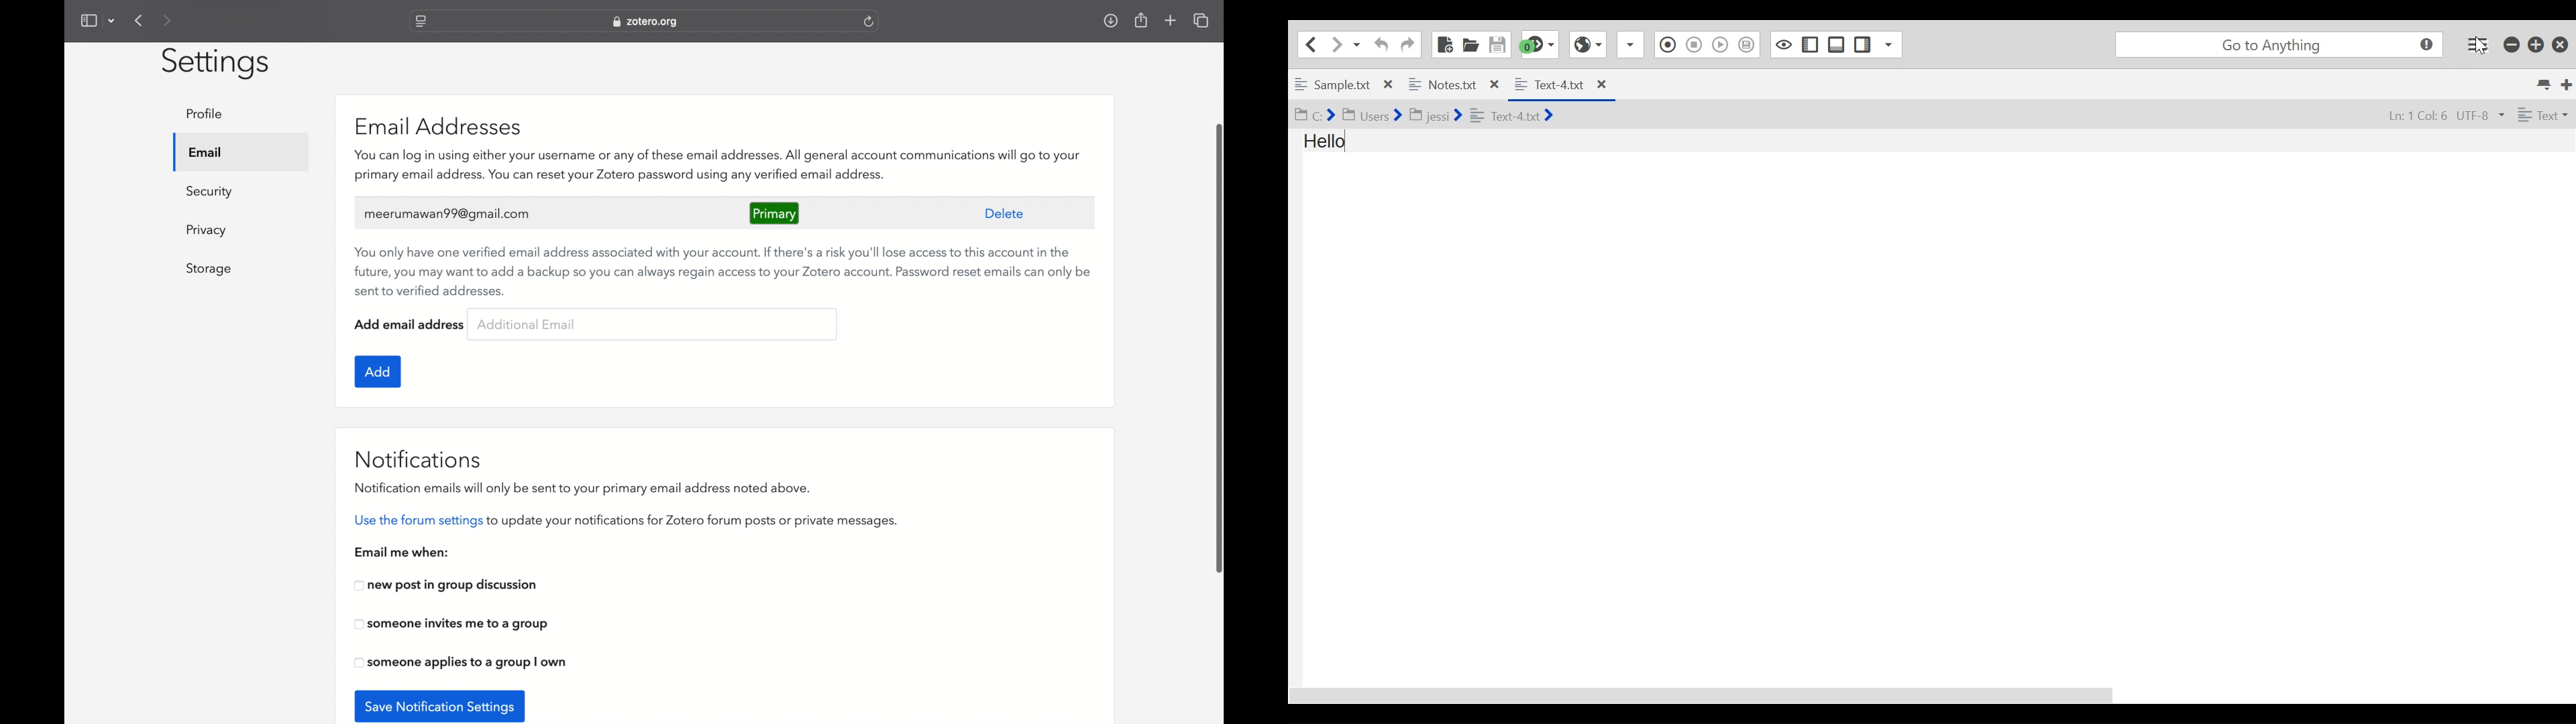 The image size is (2576, 728). I want to click on email, so click(206, 152).